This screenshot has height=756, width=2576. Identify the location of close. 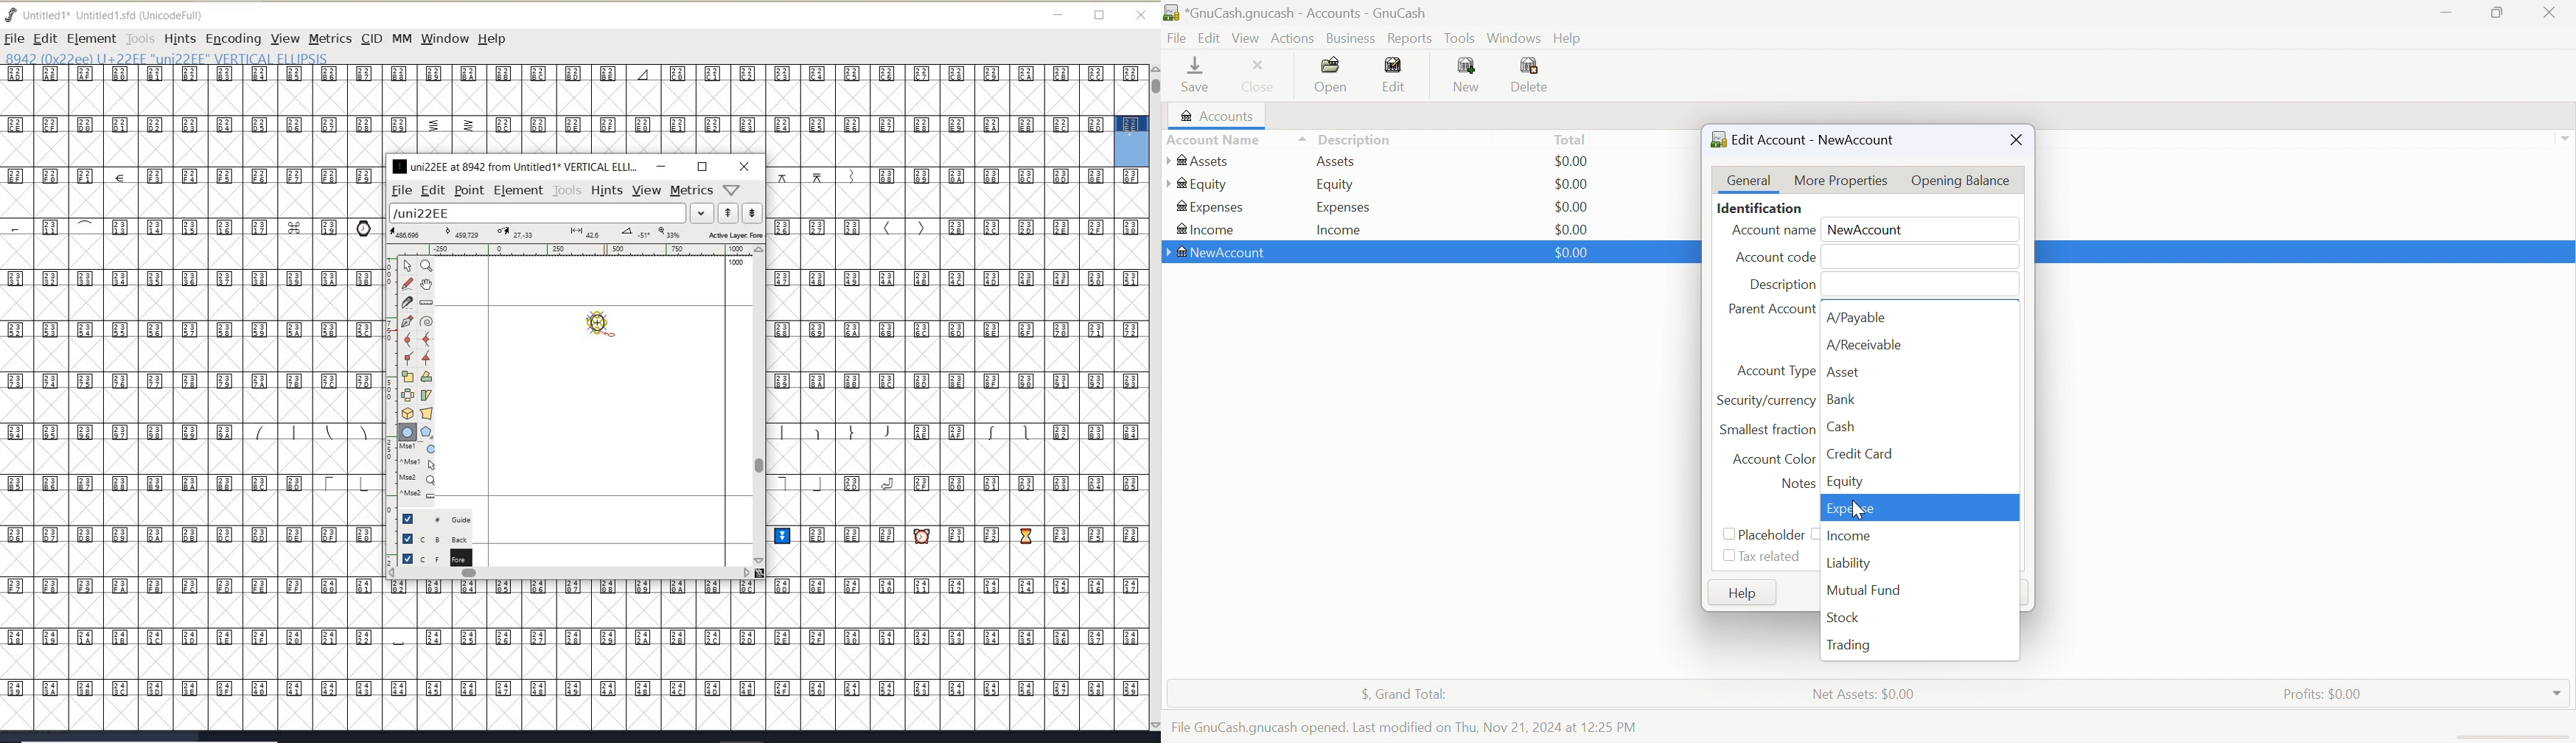
(745, 167).